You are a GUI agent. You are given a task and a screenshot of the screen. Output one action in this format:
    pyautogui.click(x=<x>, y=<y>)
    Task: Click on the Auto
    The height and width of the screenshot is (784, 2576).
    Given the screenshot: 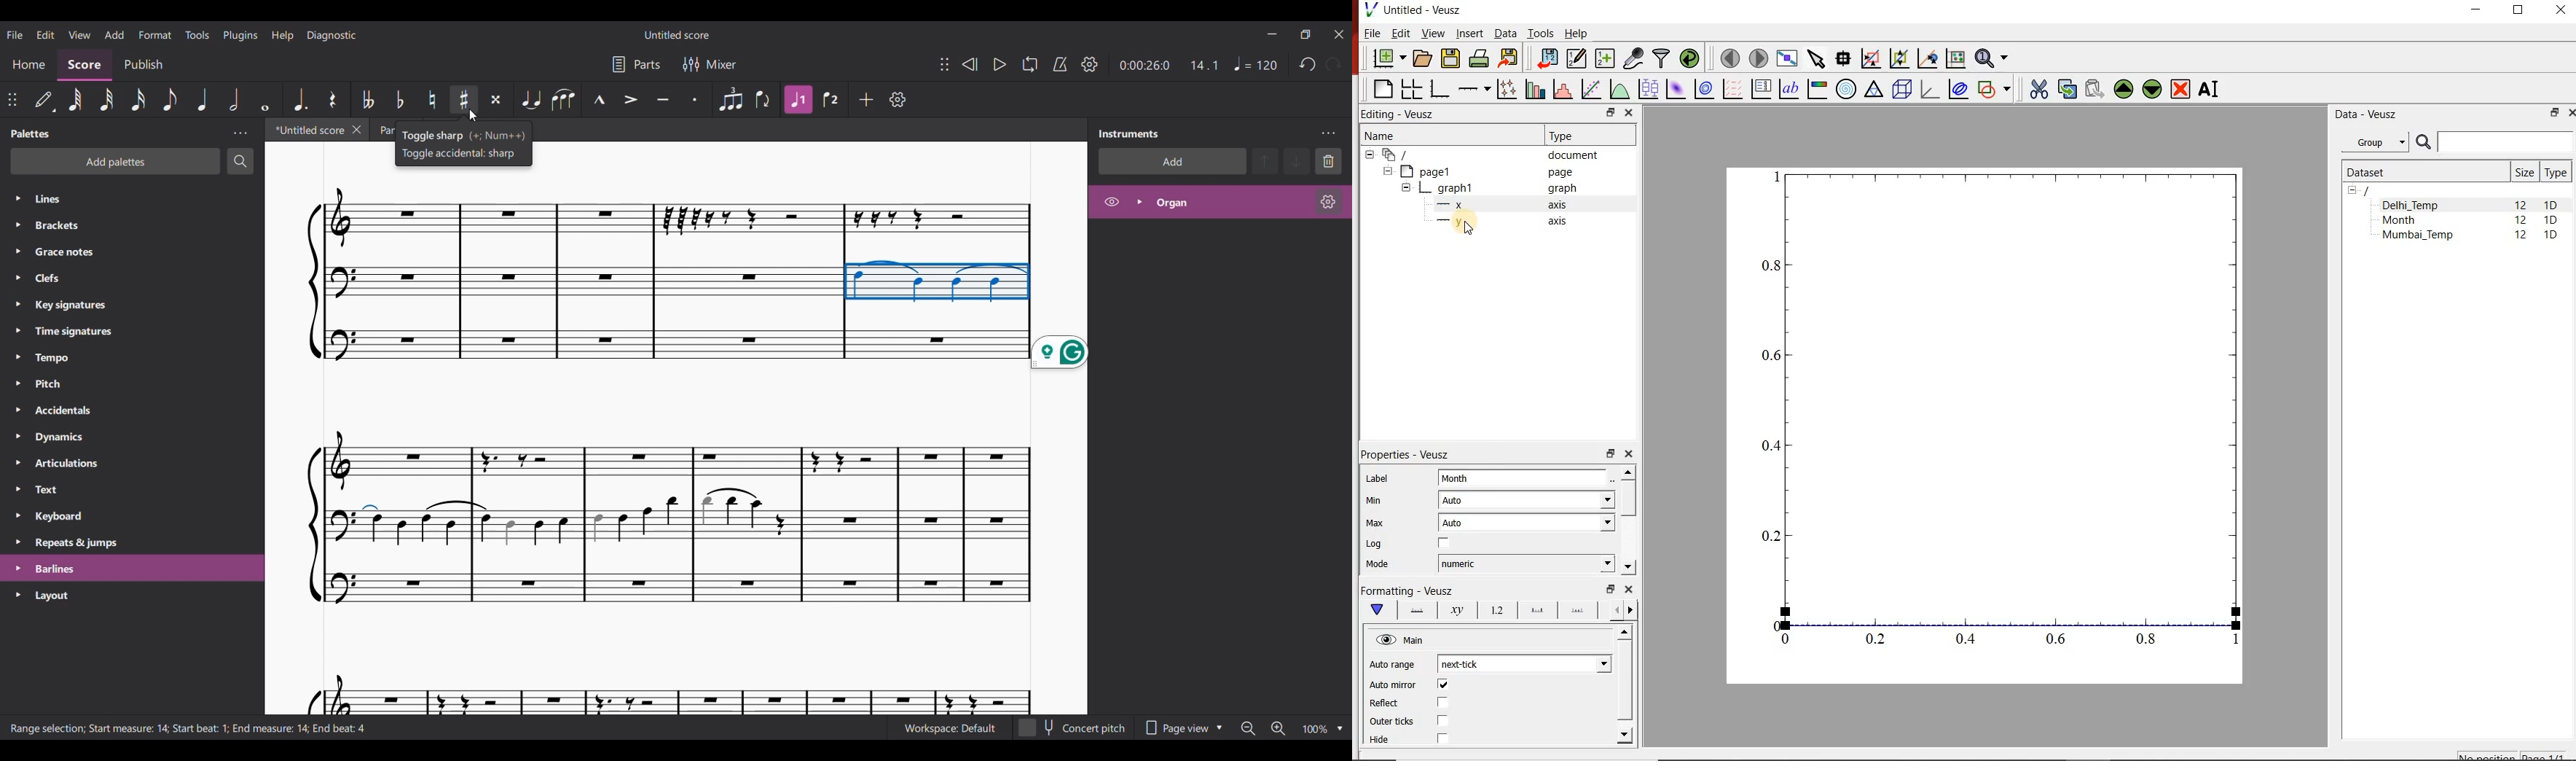 What is the action you would take?
    pyautogui.click(x=1526, y=523)
    